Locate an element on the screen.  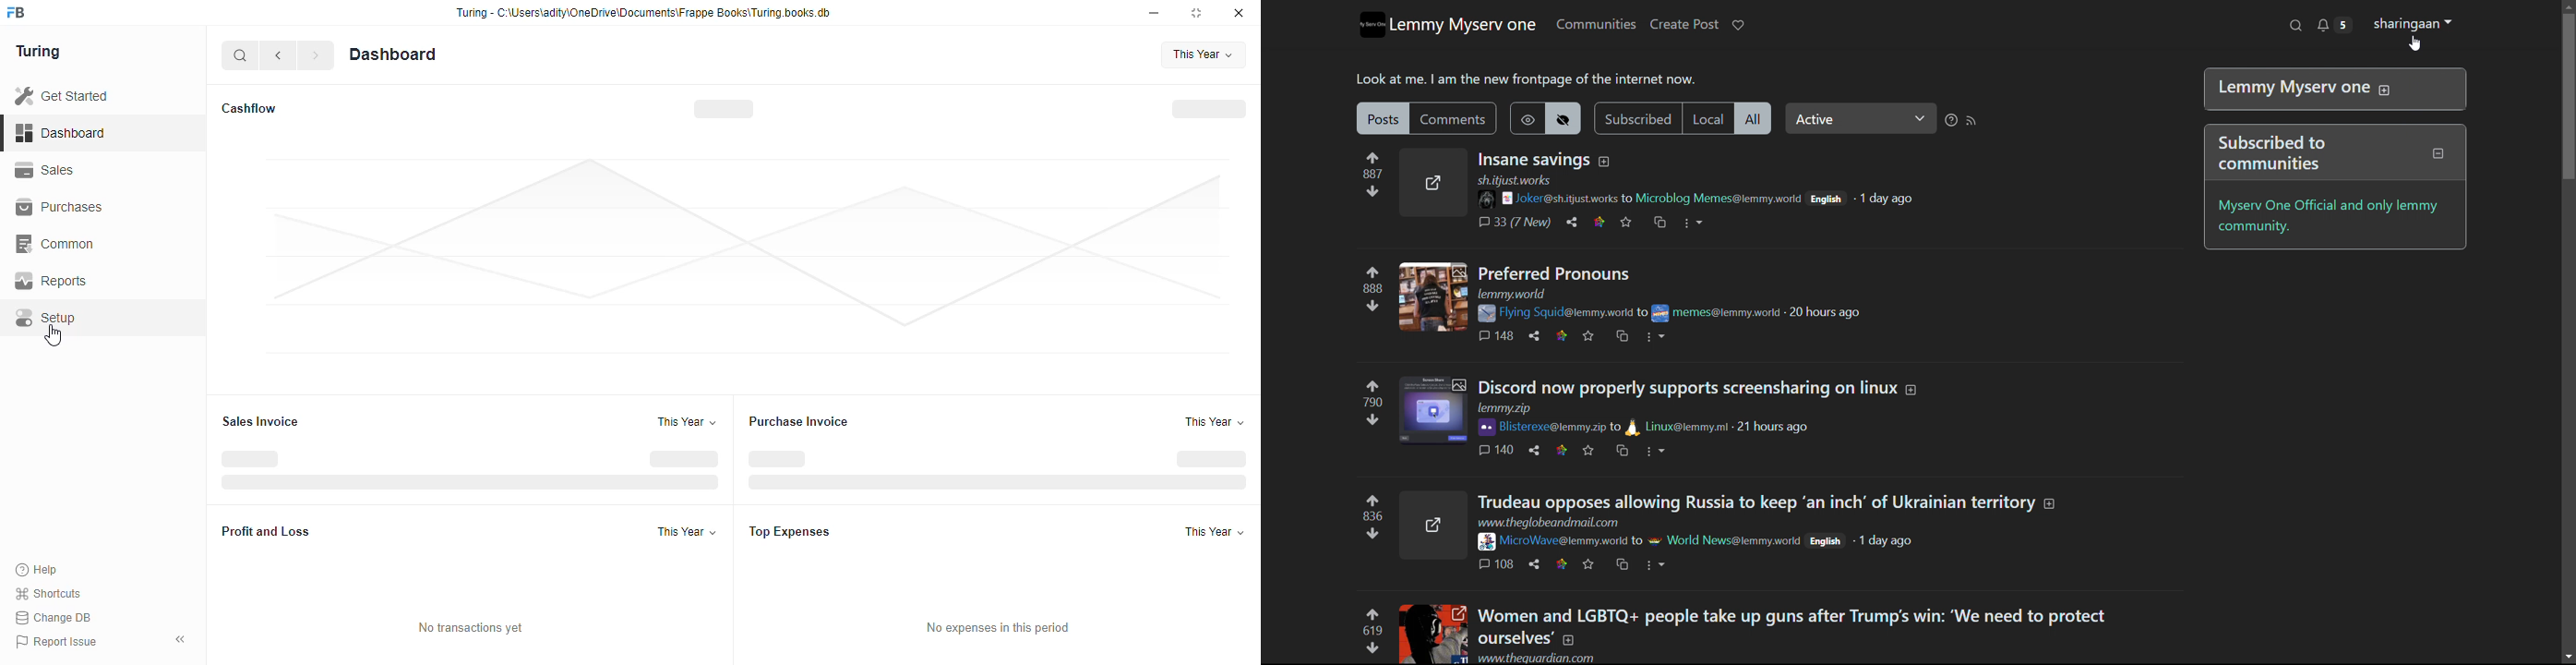
Change DB is located at coordinates (55, 619).